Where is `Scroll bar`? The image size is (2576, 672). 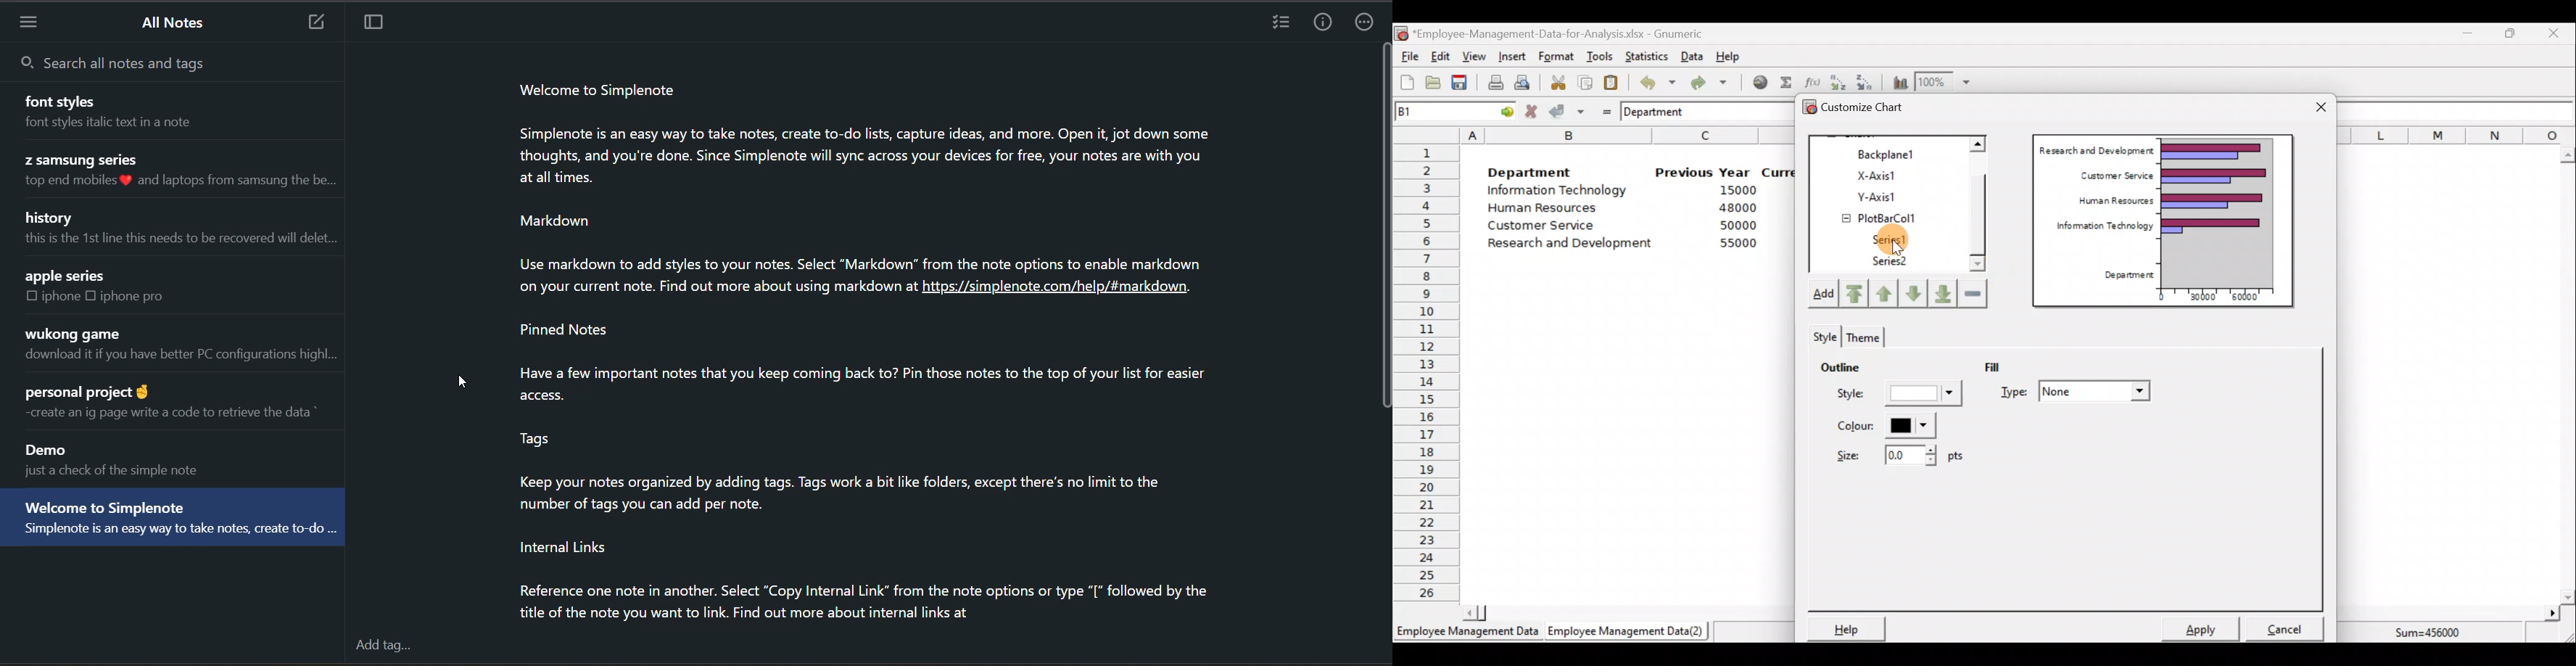 Scroll bar is located at coordinates (1622, 612).